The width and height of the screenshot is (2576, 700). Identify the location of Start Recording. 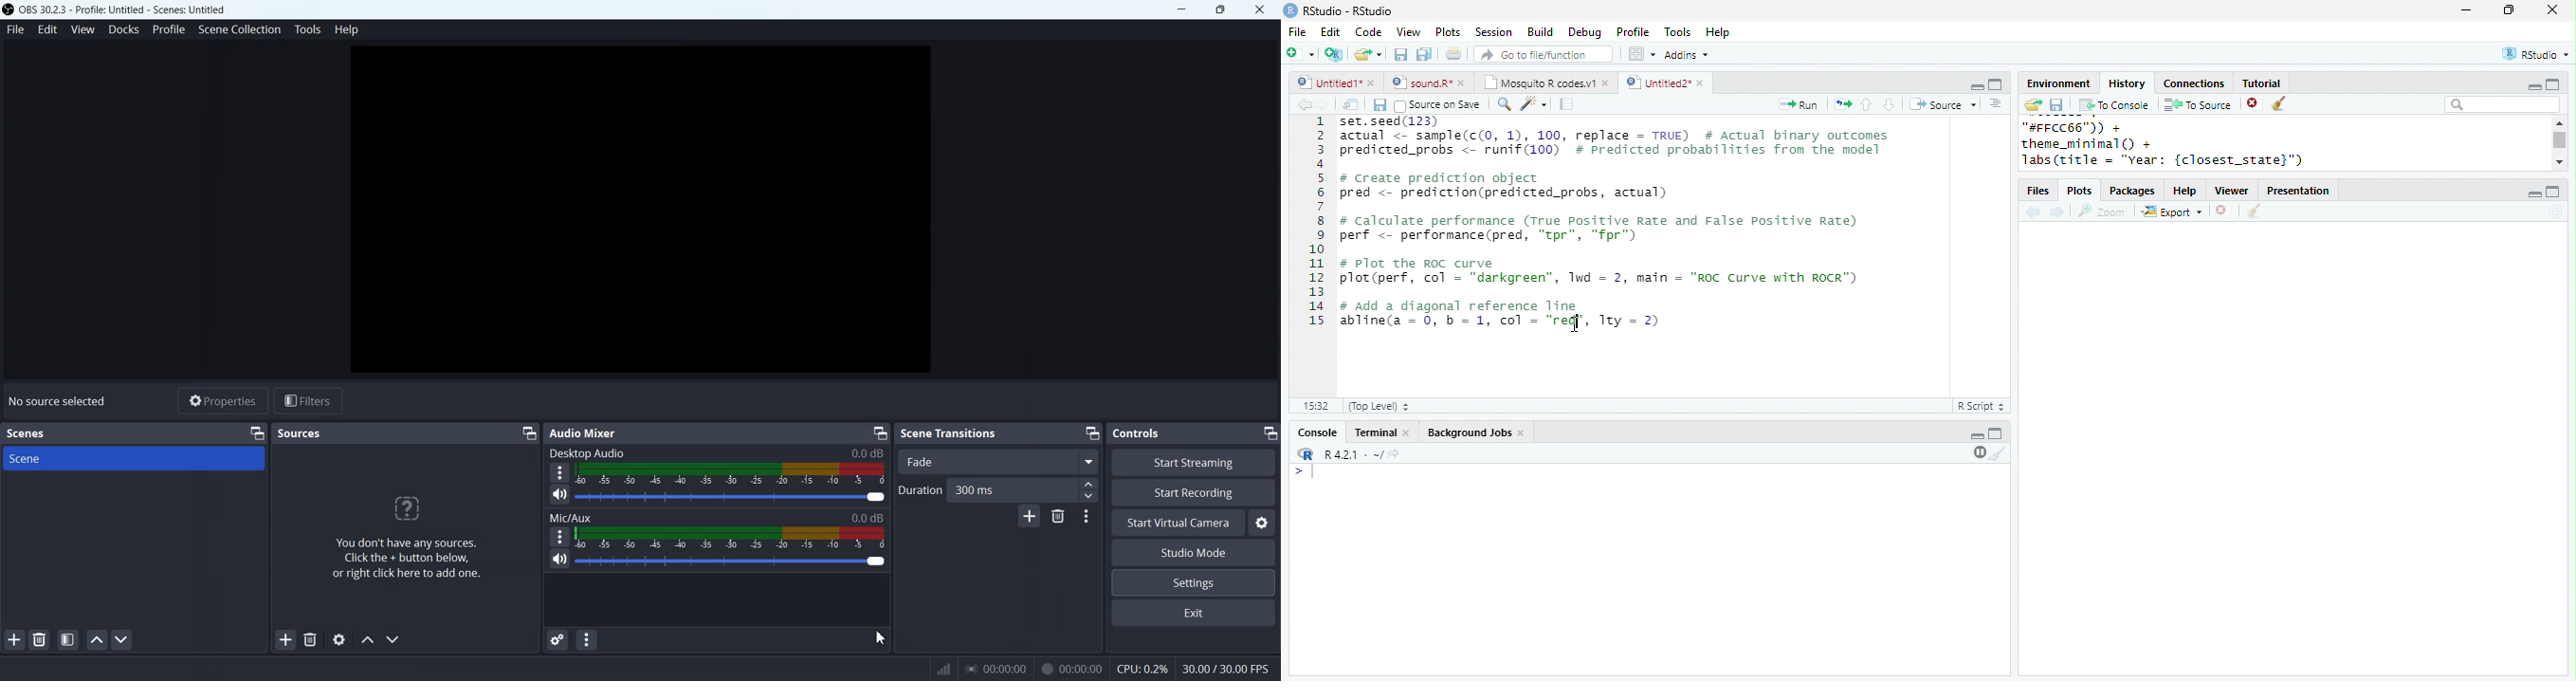
(1195, 493).